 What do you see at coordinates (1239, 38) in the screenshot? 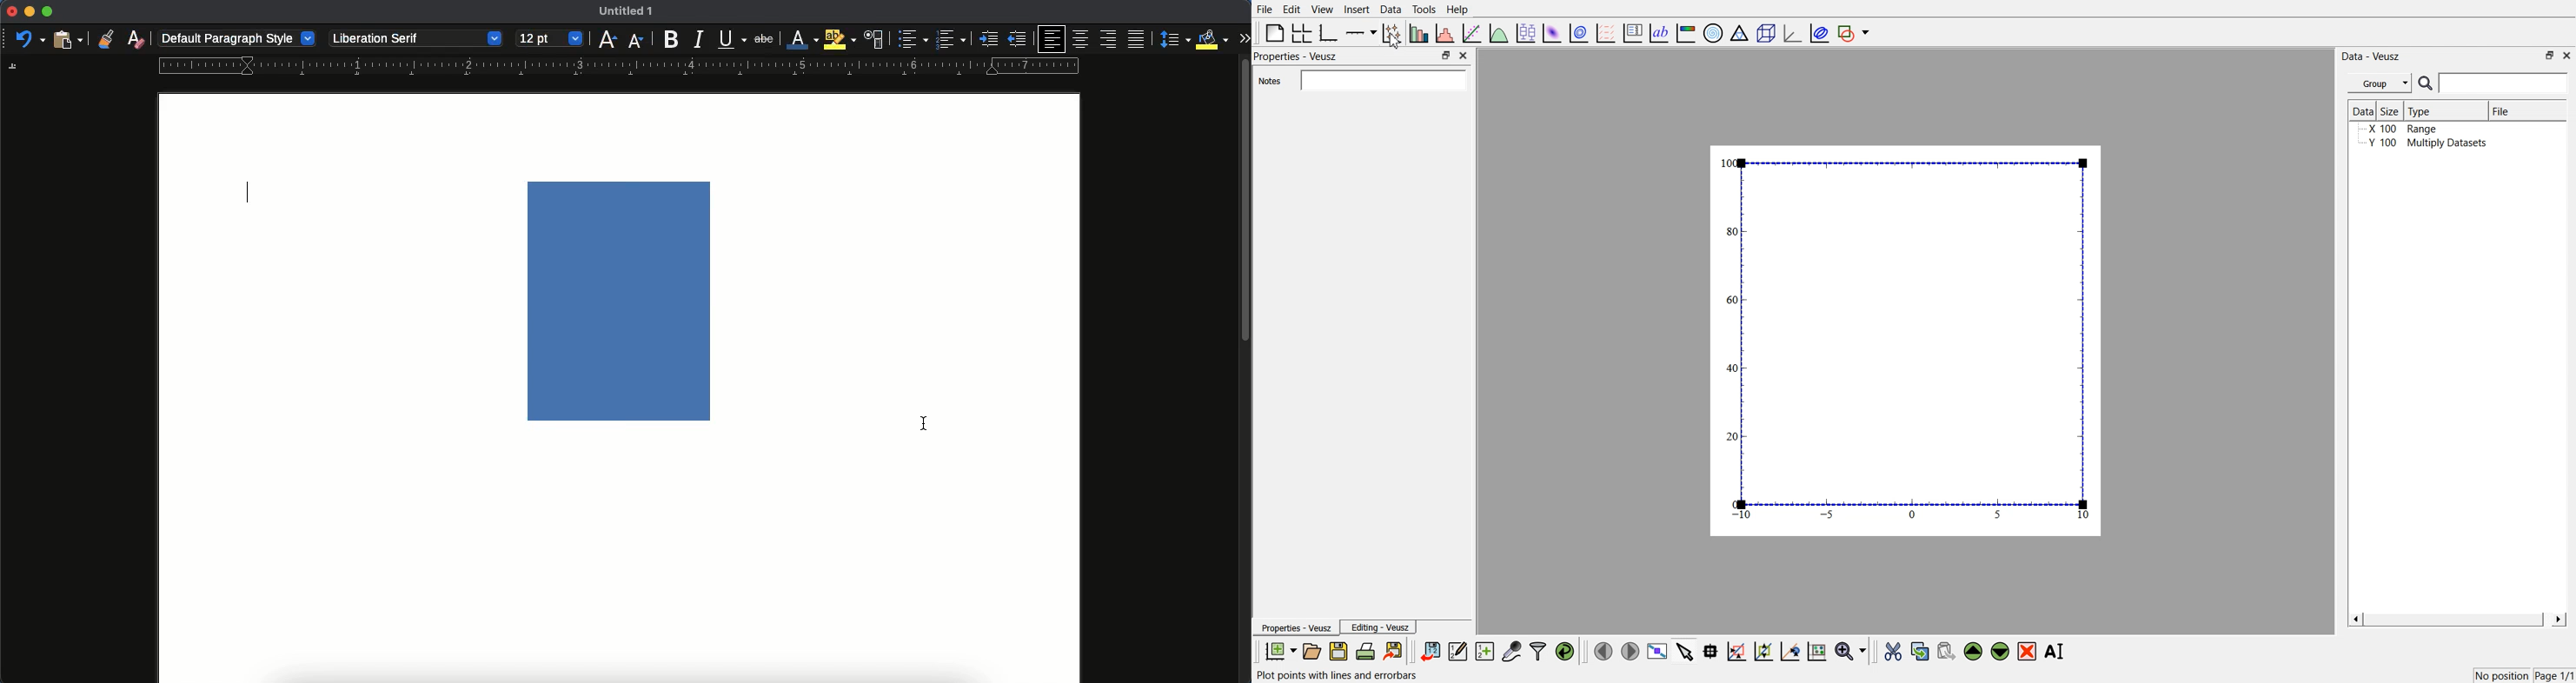
I see `expand` at bounding box center [1239, 38].